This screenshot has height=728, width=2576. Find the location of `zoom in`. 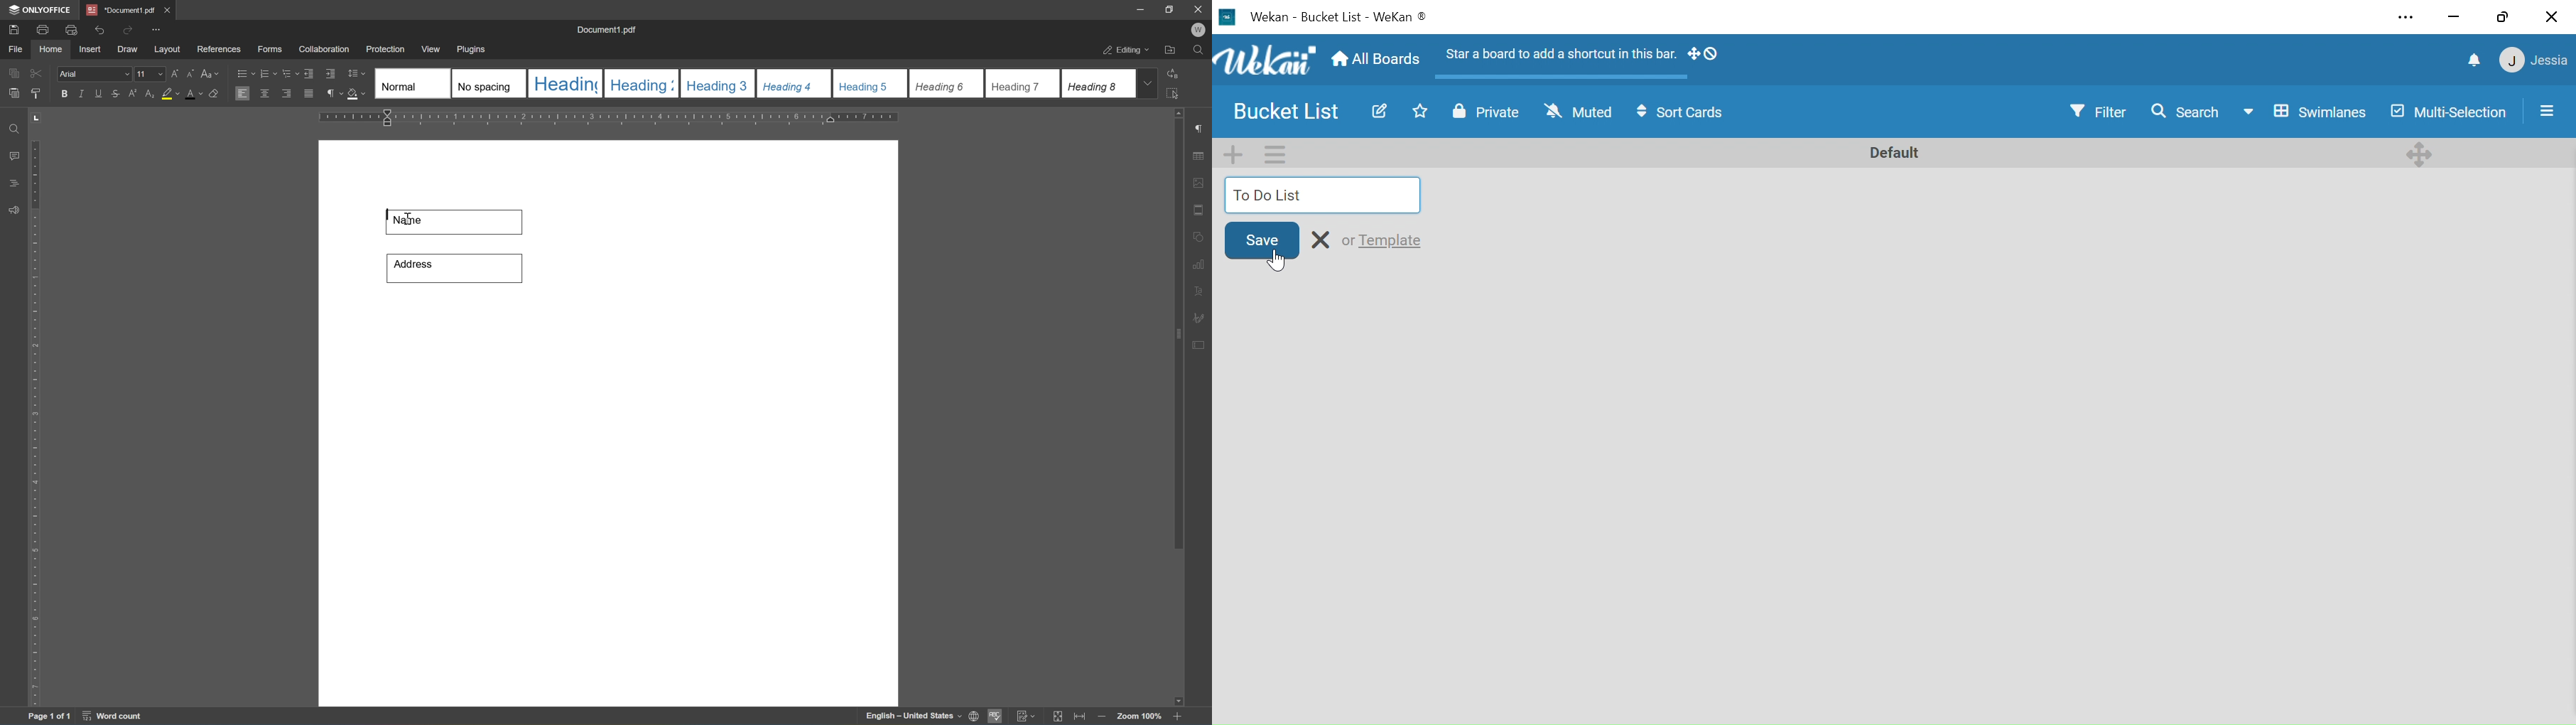

zoom in is located at coordinates (1100, 717).